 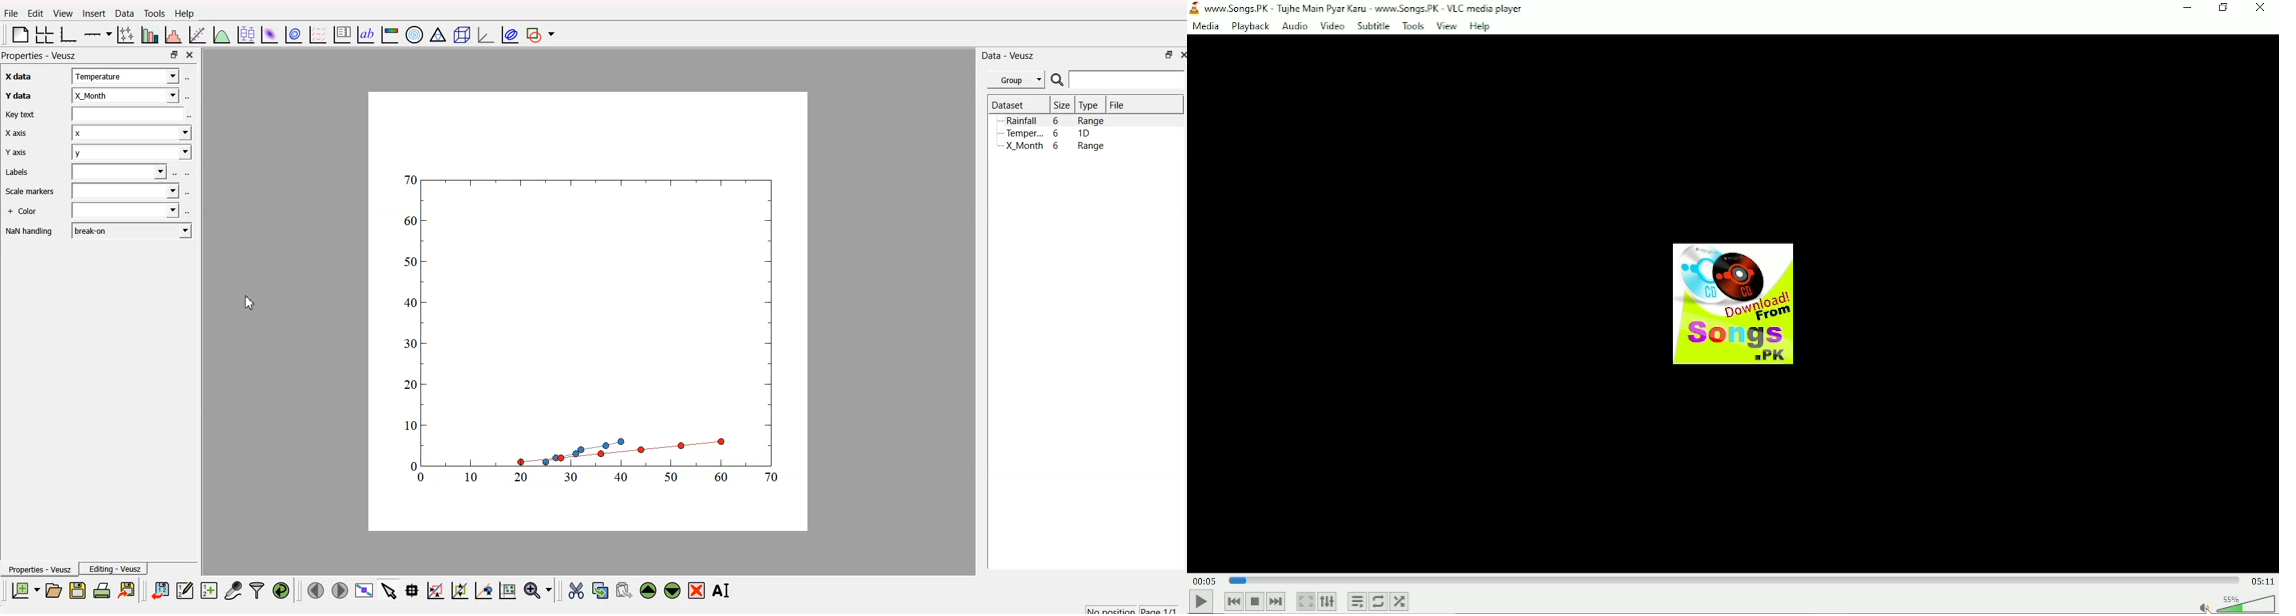 What do you see at coordinates (1372, 26) in the screenshot?
I see `Subtitle` at bounding box center [1372, 26].